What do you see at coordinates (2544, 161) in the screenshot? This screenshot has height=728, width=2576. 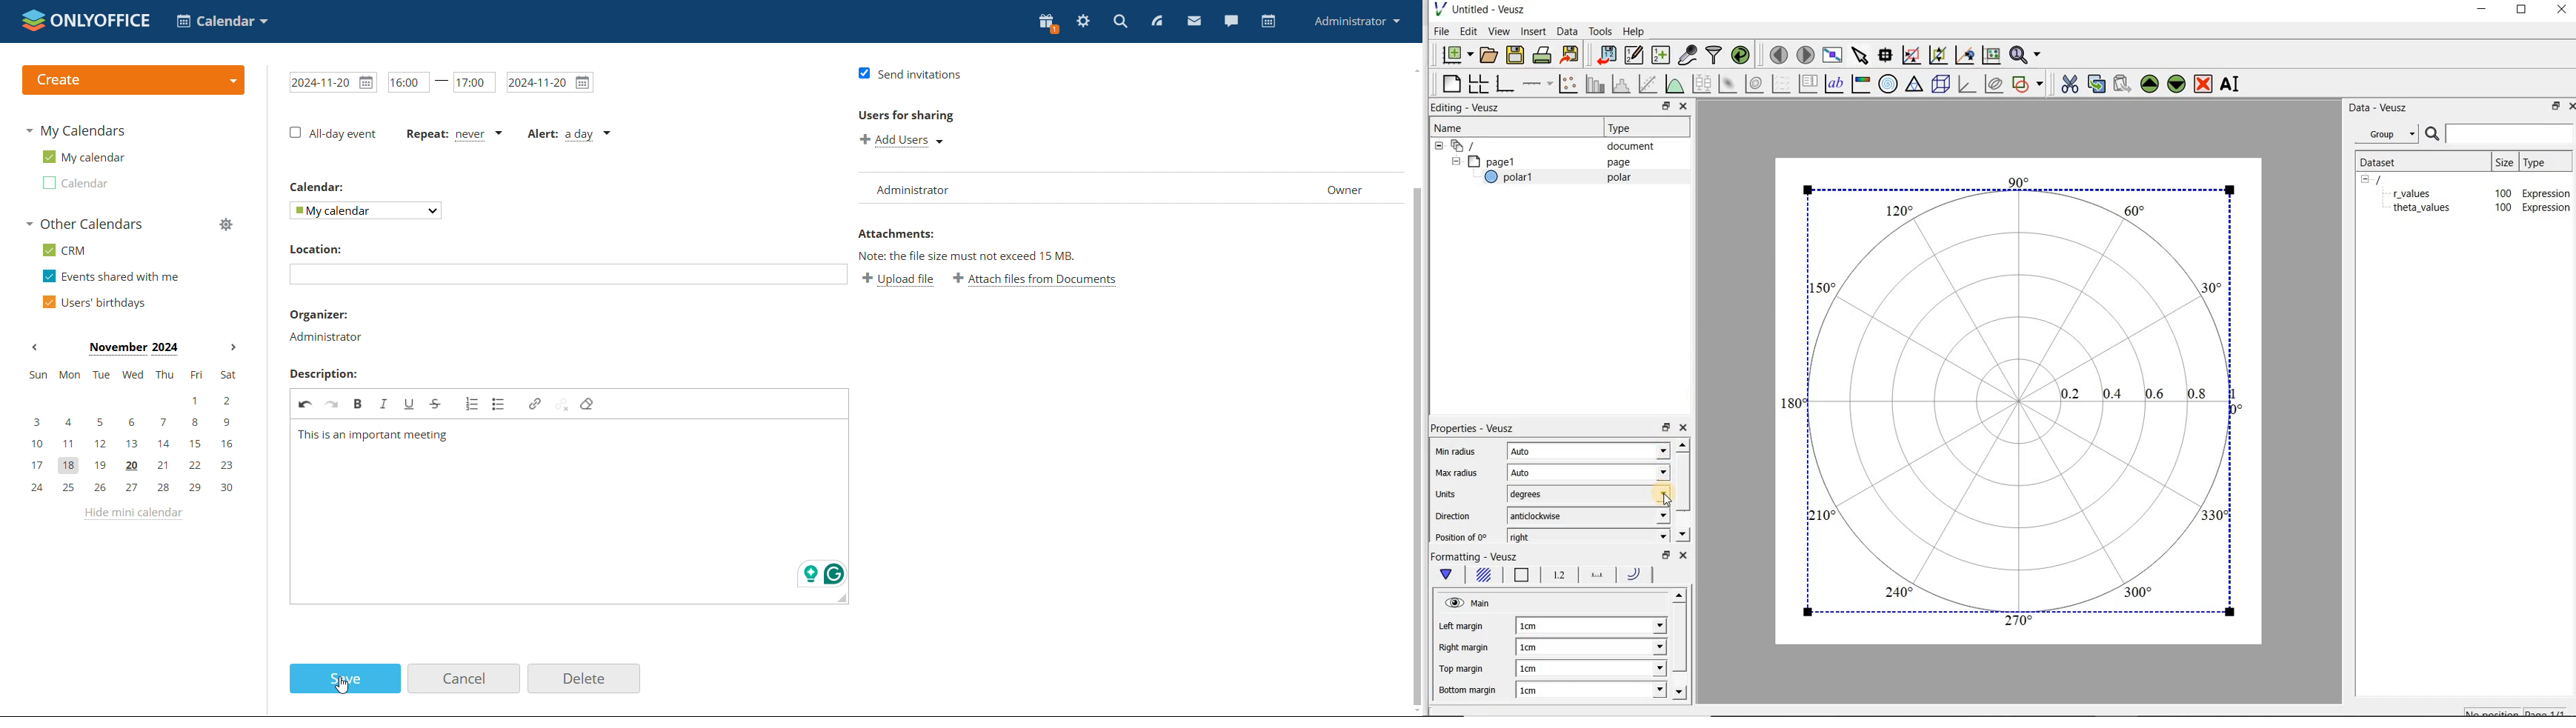 I see `Type` at bounding box center [2544, 161].